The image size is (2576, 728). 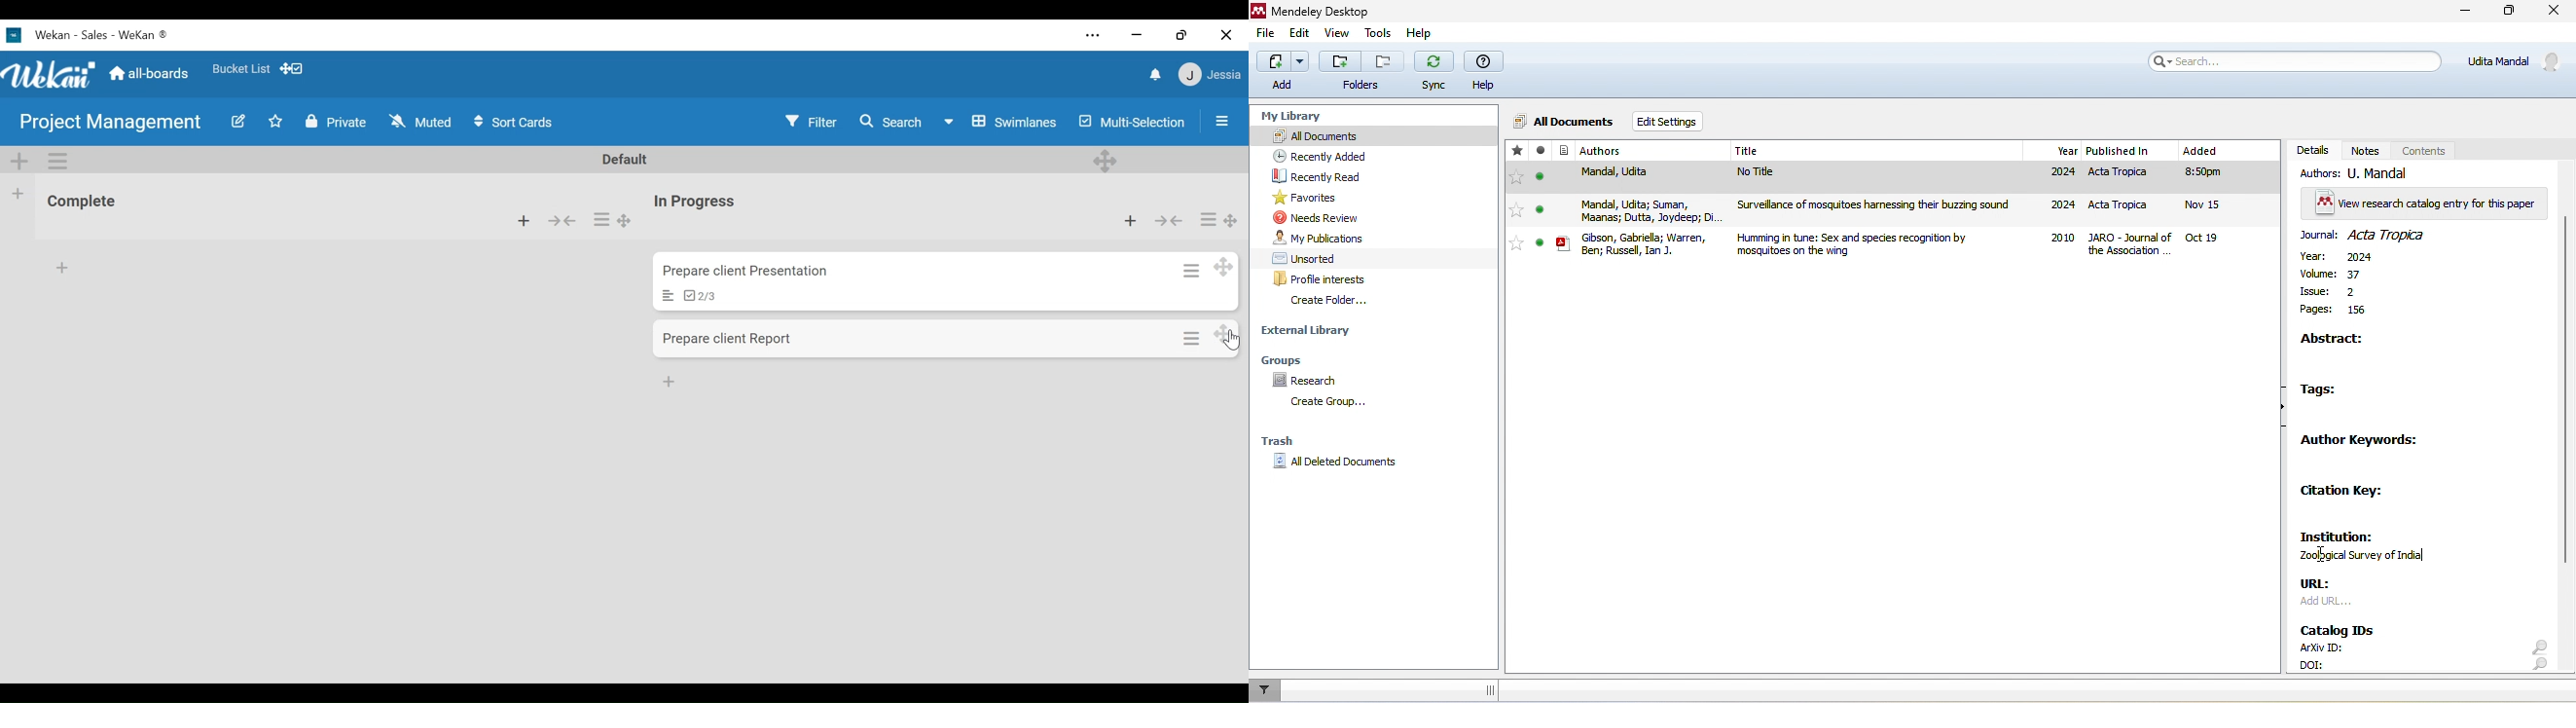 What do you see at coordinates (1232, 219) in the screenshot?
I see `Desktop drag handles` at bounding box center [1232, 219].